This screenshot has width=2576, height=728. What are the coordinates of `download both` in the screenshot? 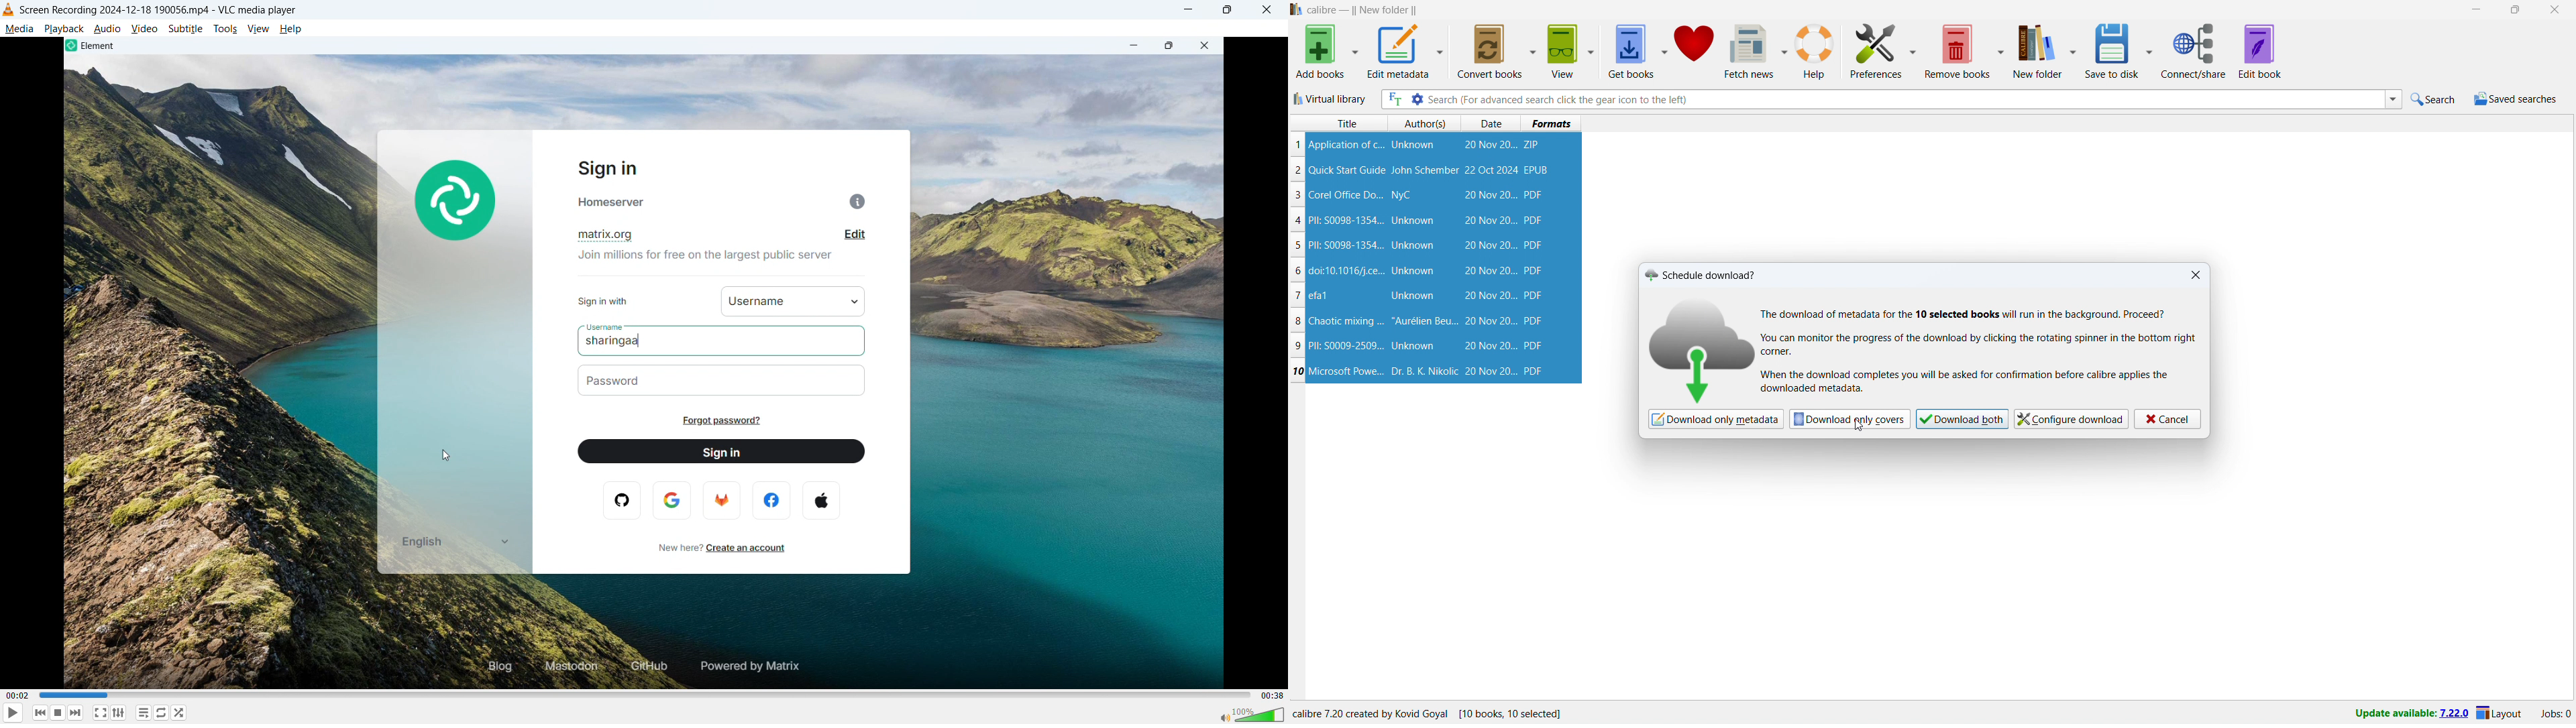 It's located at (1962, 419).